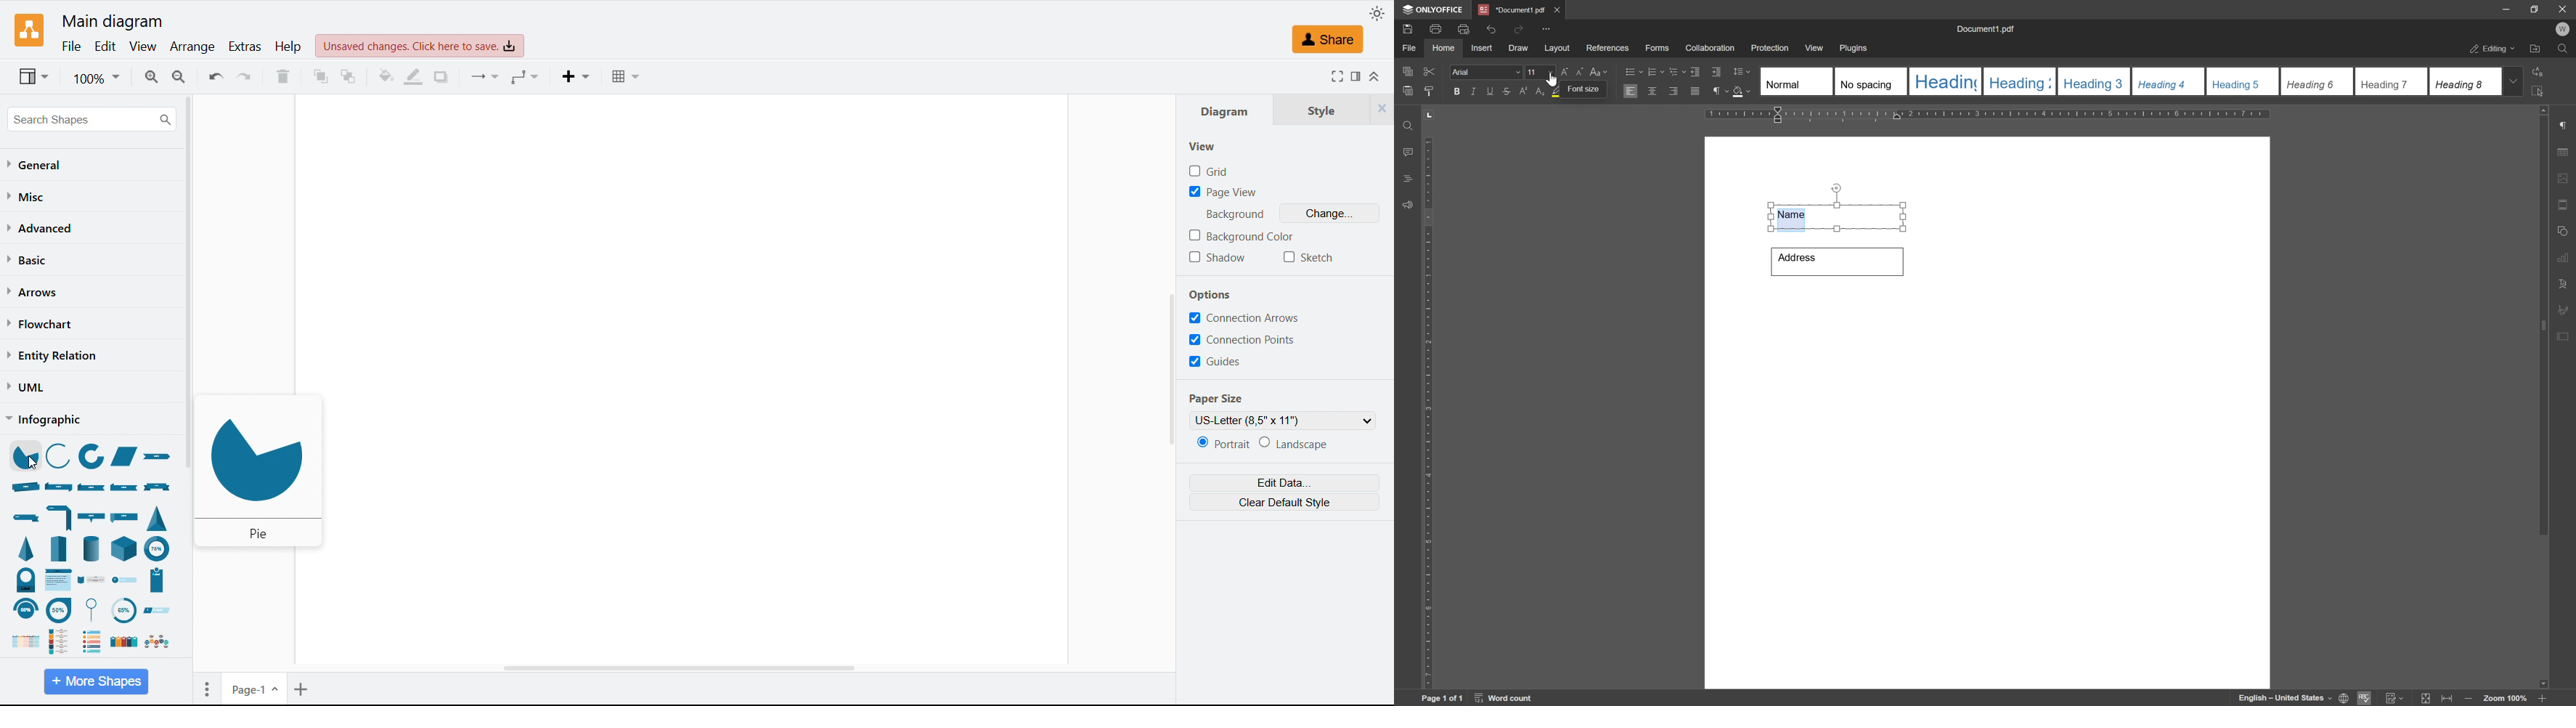  Describe the element at coordinates (60, 548) in the screenshot. I see `pyramid step` at that location.